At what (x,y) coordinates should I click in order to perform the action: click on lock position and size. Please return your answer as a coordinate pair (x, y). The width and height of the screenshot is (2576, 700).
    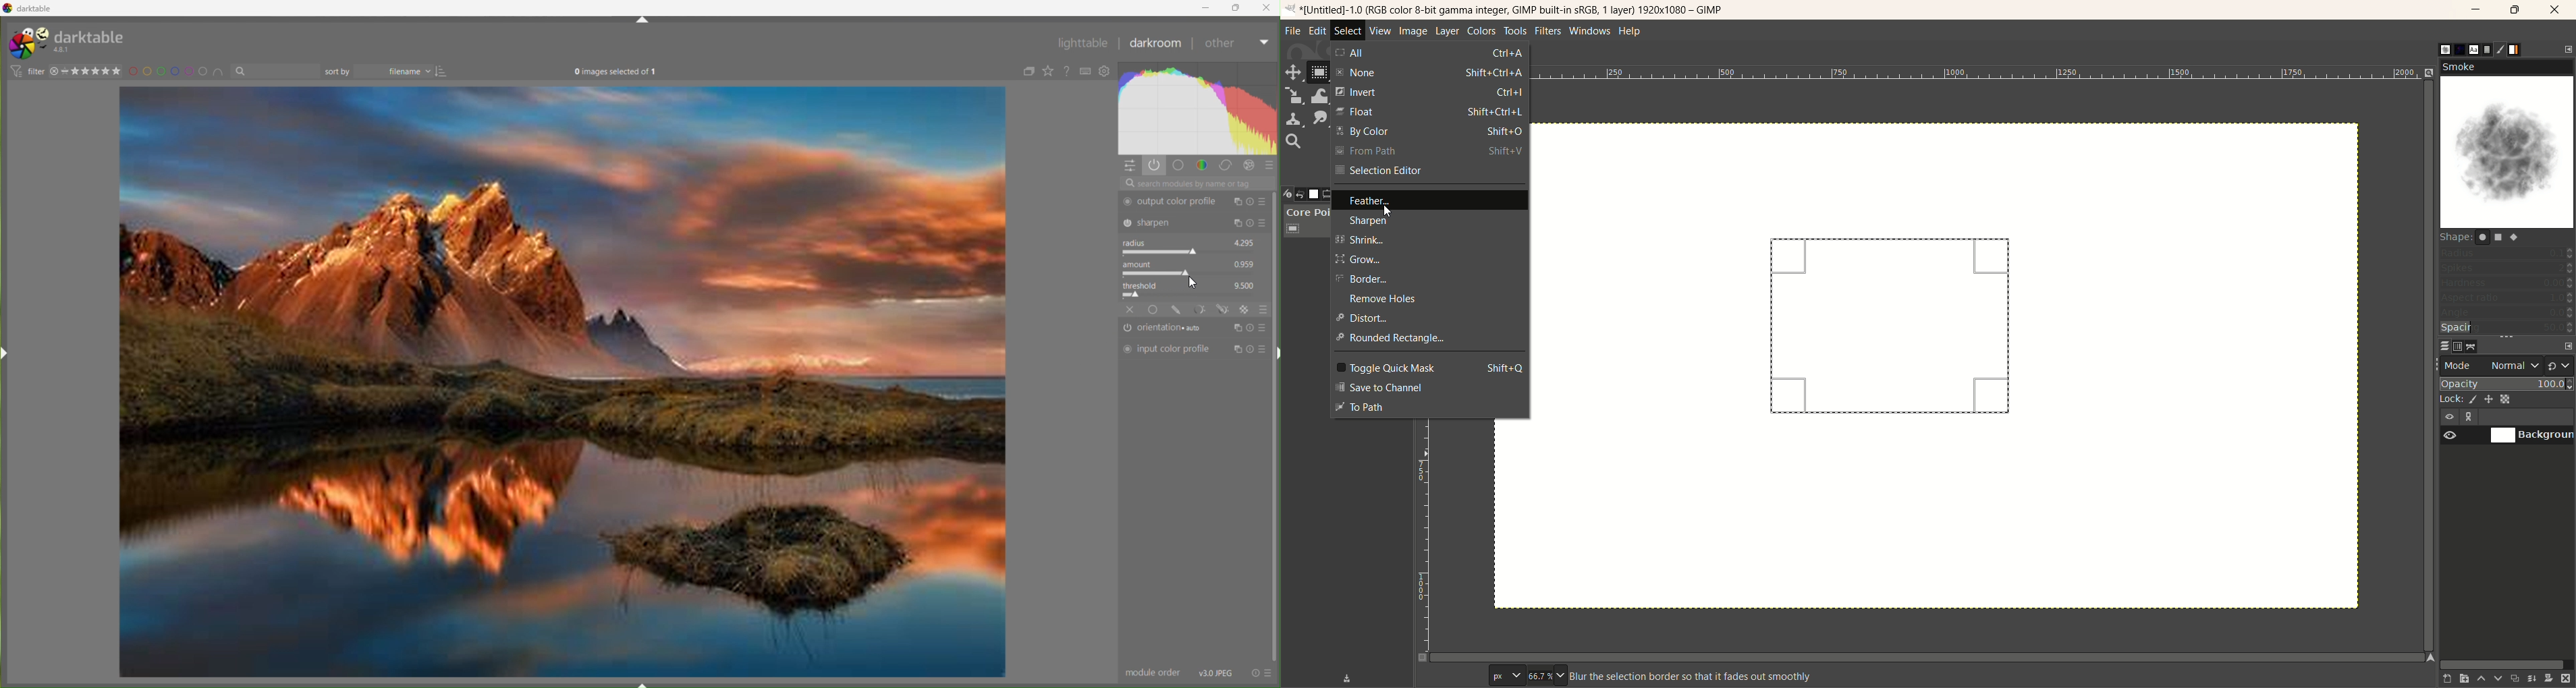
    Looking at the image, I should click on (2487, 399).